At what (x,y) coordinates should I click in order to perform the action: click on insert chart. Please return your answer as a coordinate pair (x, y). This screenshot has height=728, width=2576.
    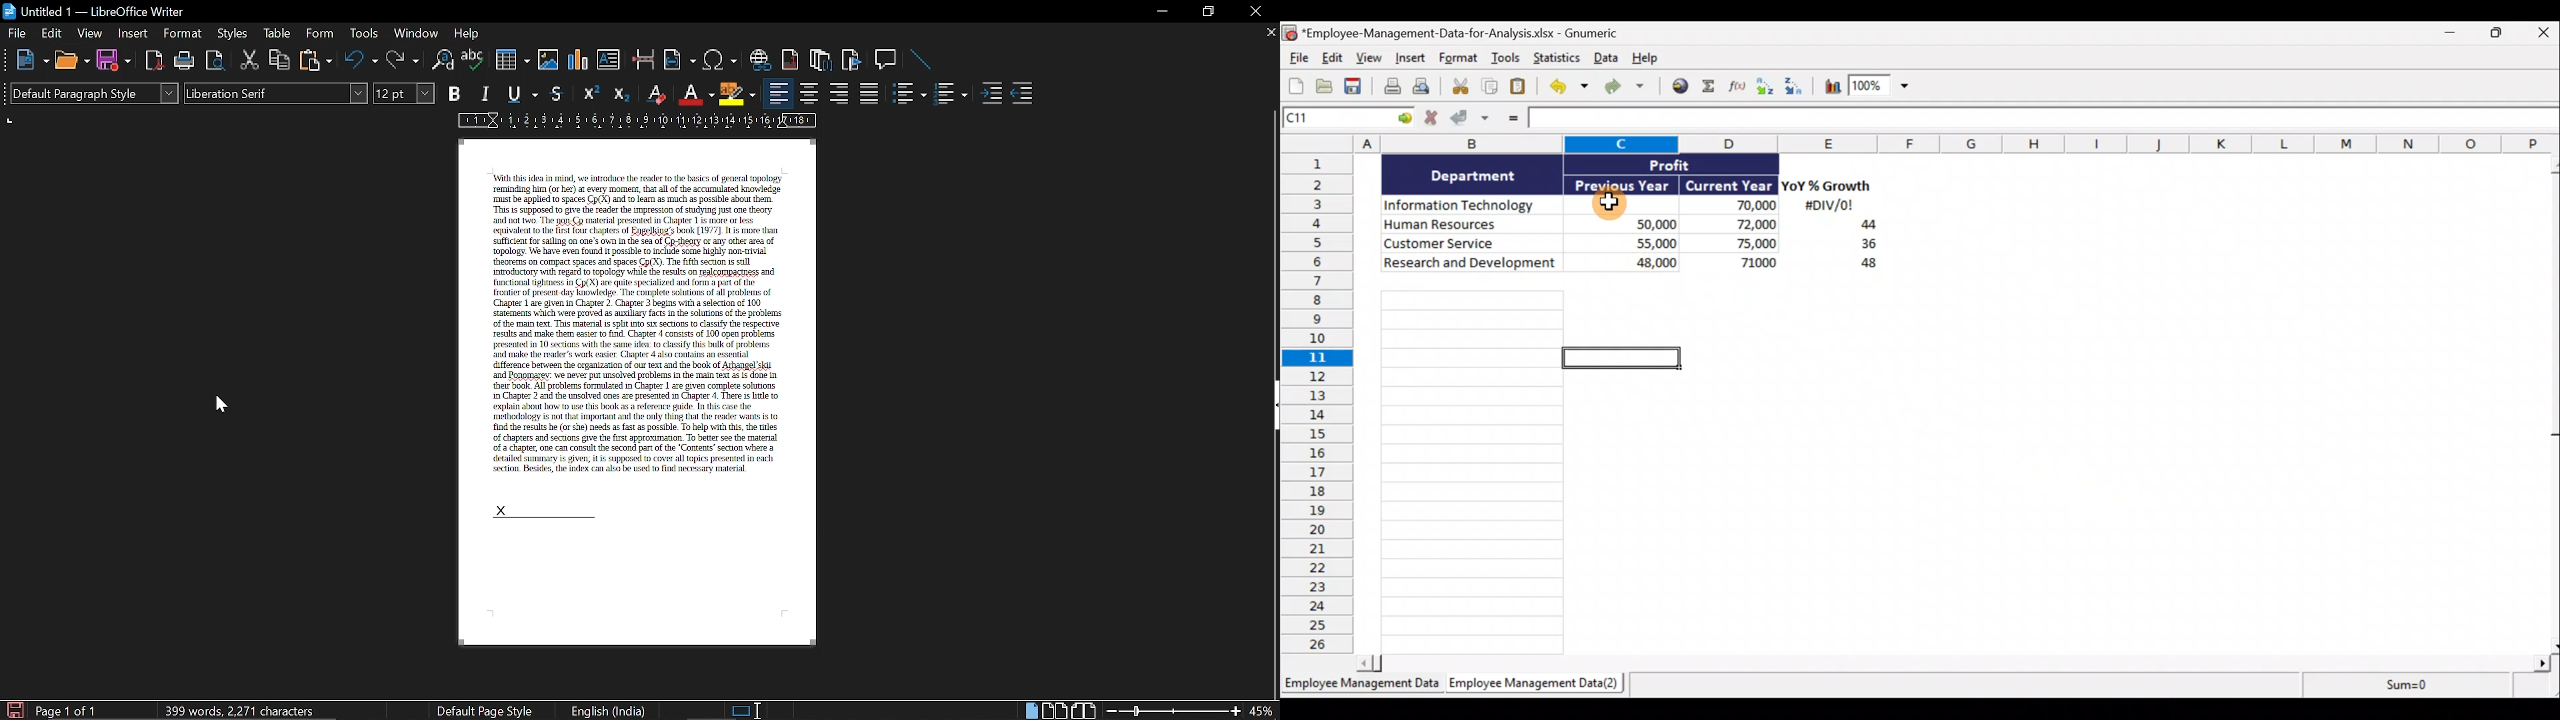
    Looking at the image, I should click on (579, 60).